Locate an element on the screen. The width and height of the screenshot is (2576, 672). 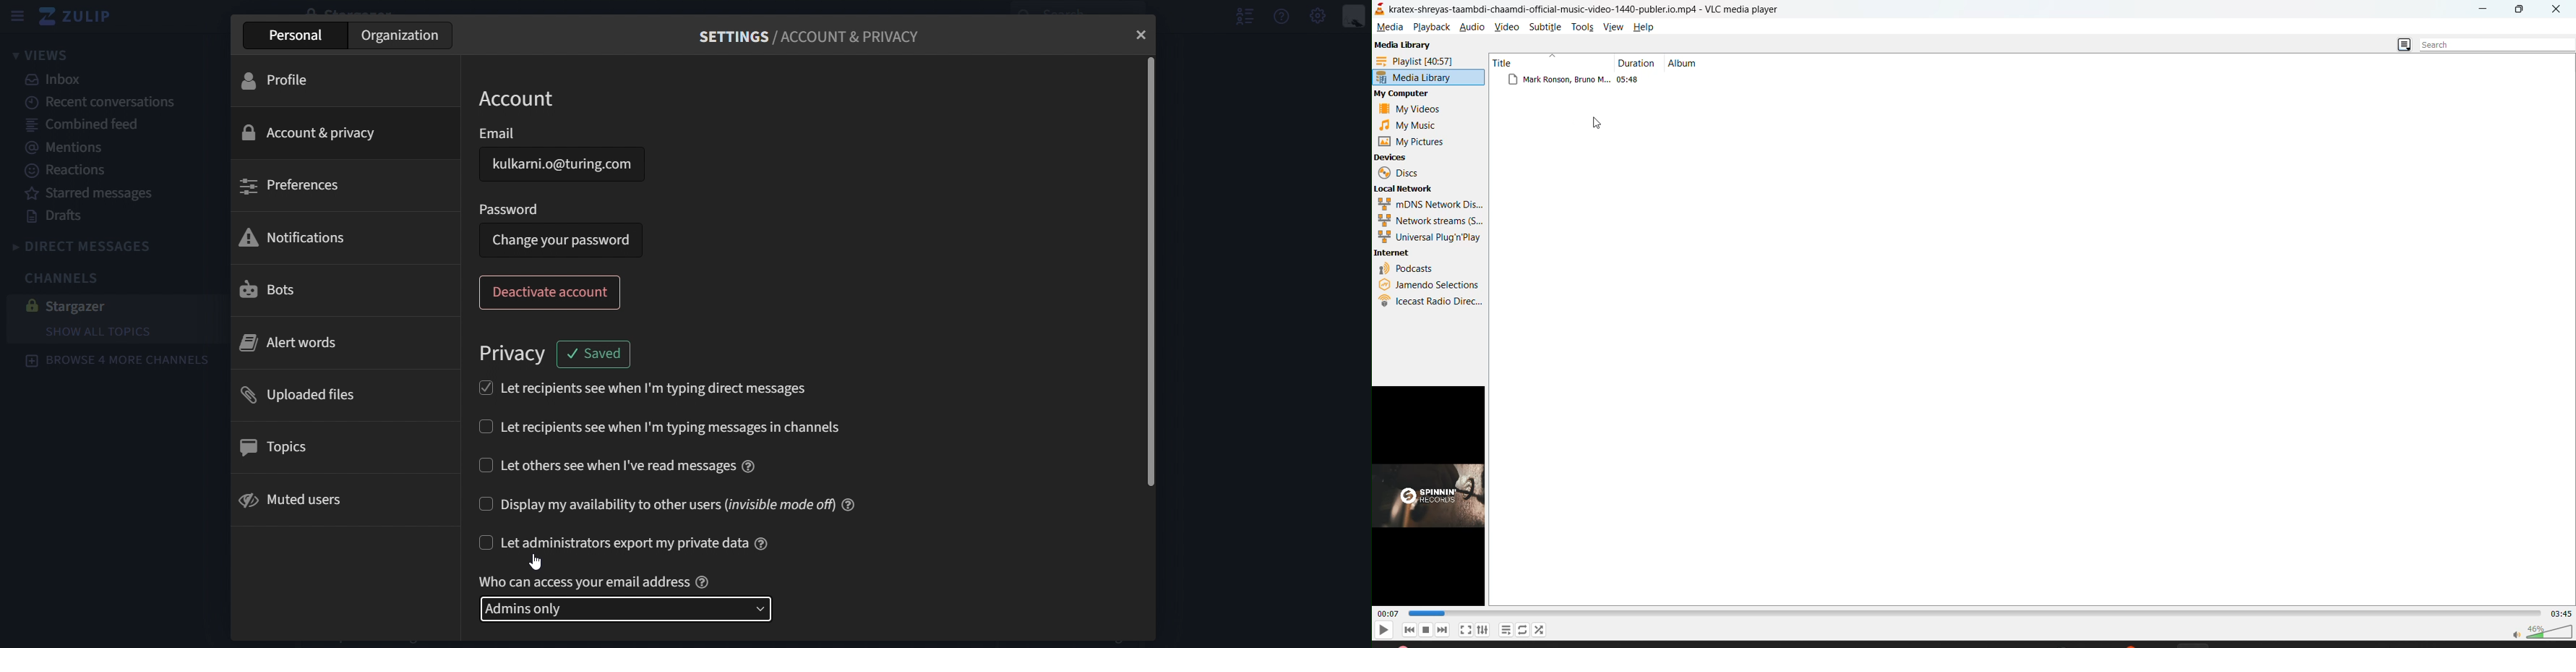
bots is located at coordinates (273, 288).